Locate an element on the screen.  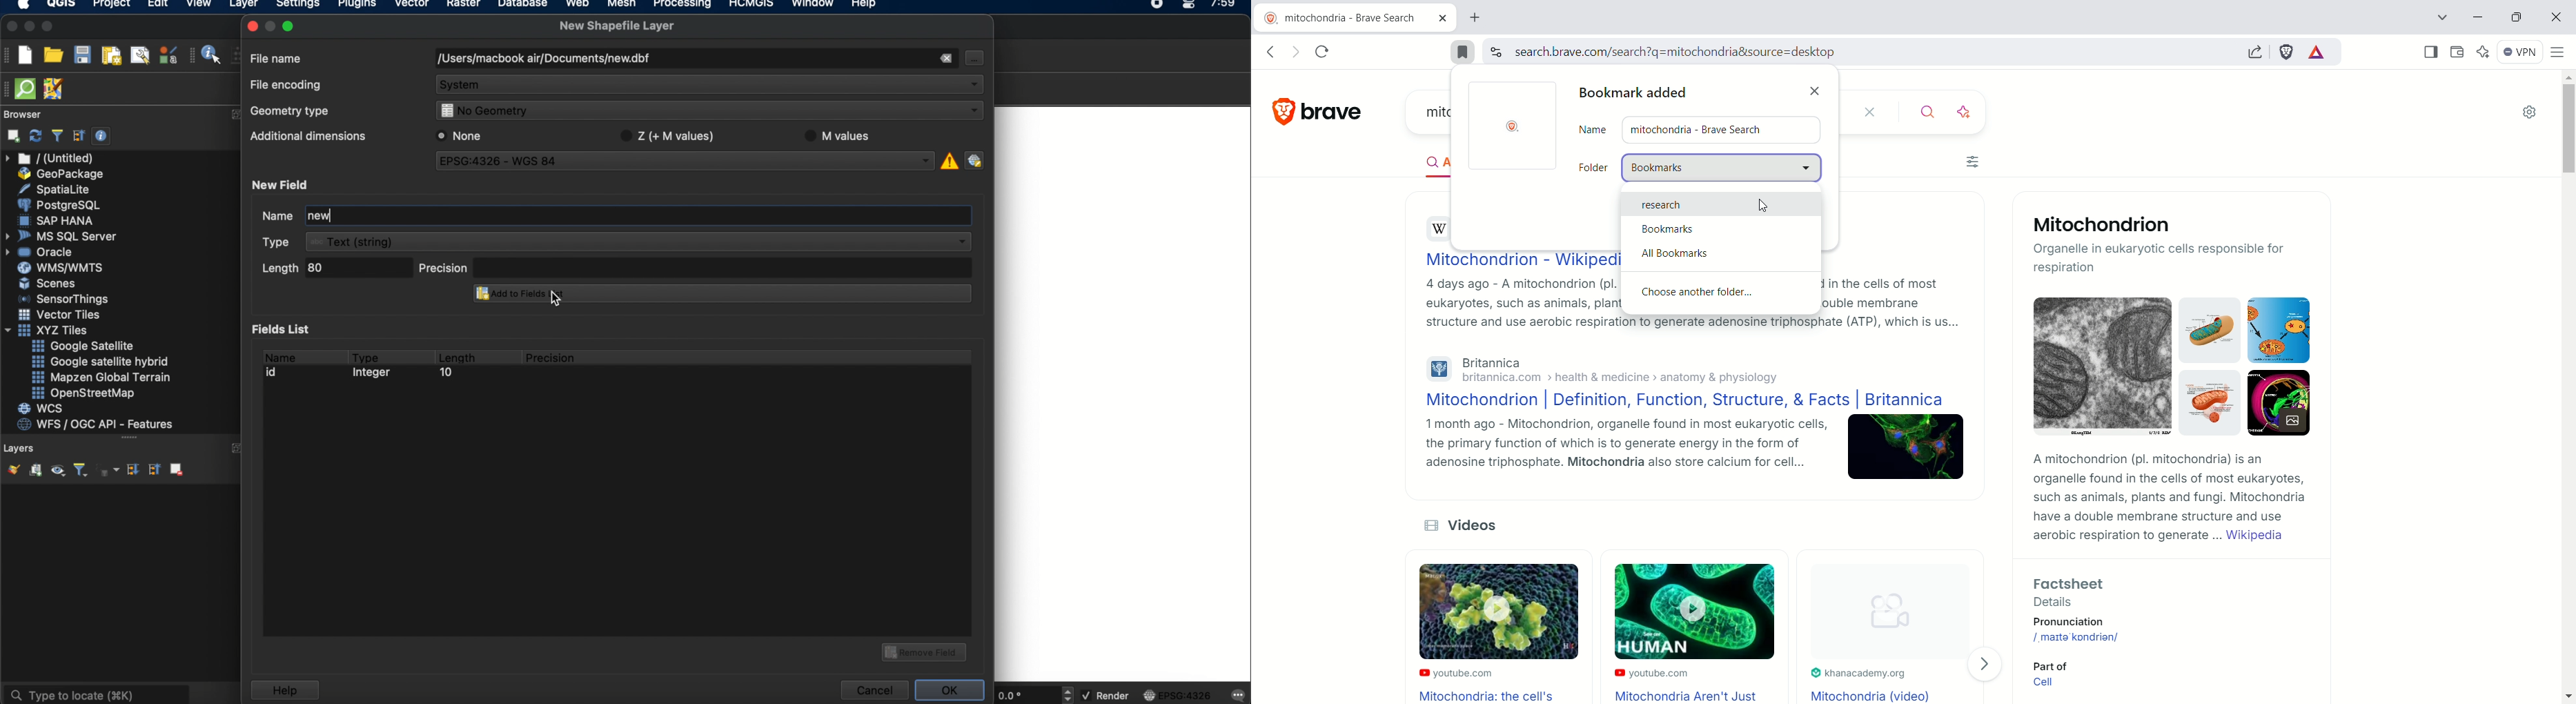
mapzen global terrain is located at coordinates (102, 377).